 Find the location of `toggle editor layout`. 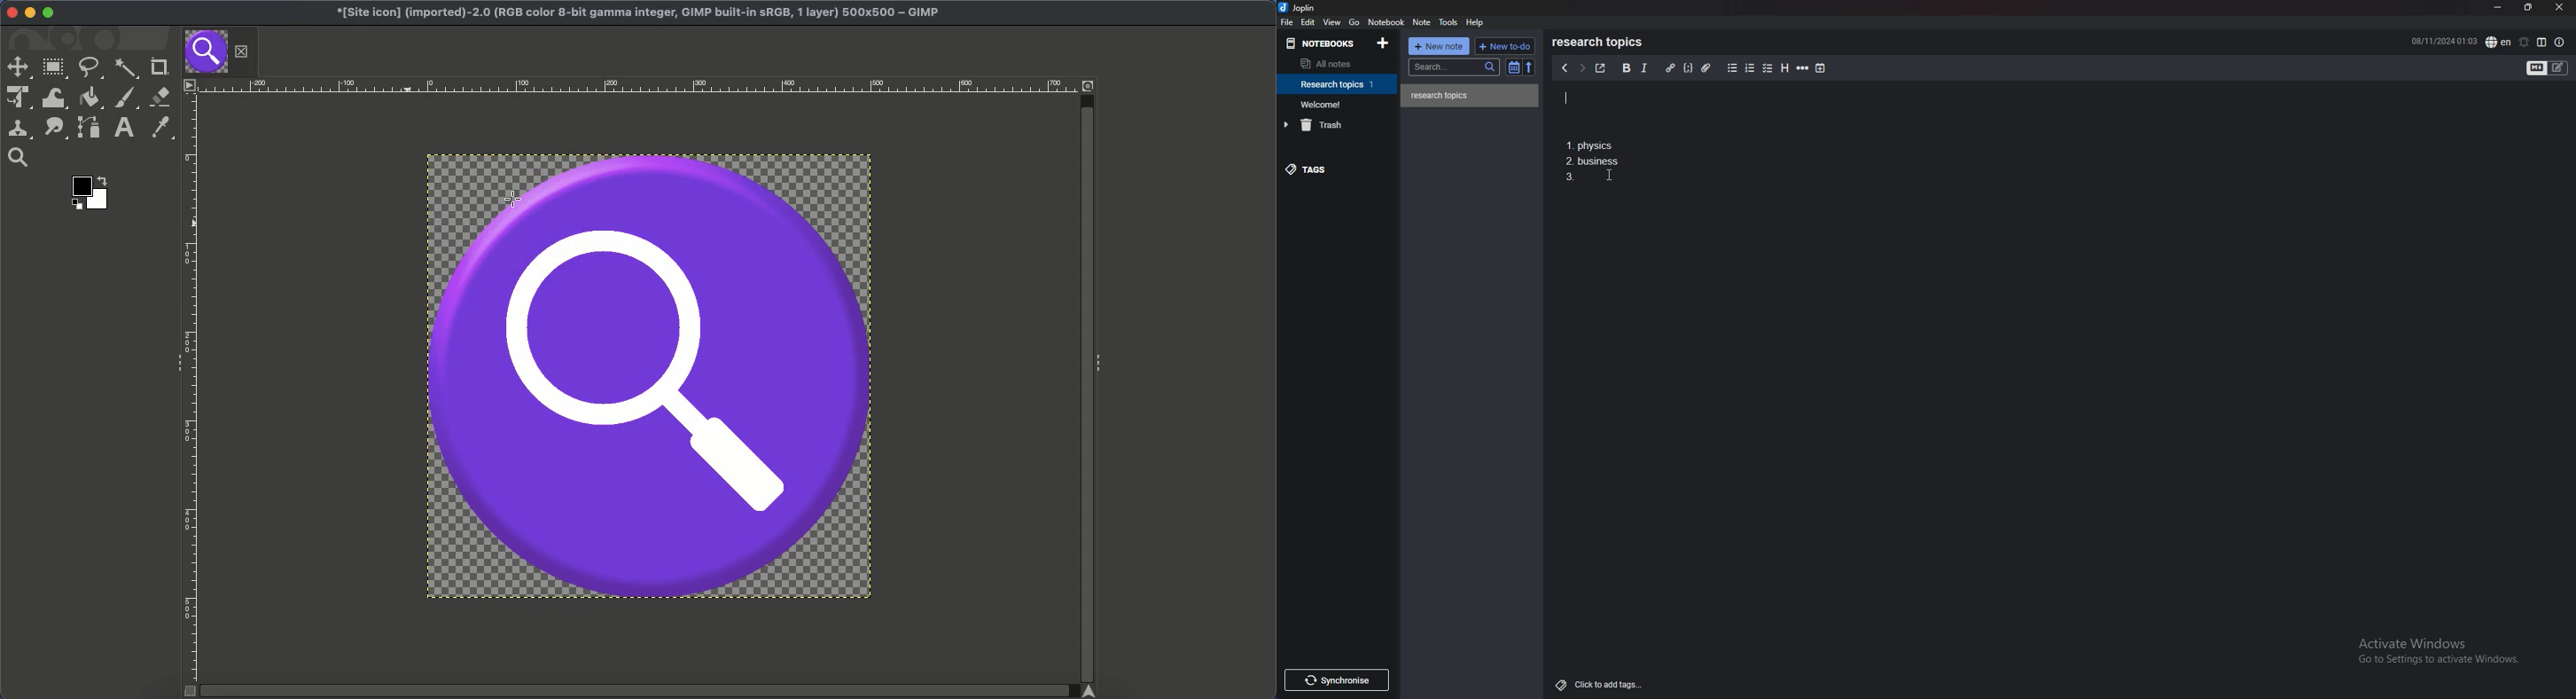

toggle editor layout is located at coordinates (2542, 42).